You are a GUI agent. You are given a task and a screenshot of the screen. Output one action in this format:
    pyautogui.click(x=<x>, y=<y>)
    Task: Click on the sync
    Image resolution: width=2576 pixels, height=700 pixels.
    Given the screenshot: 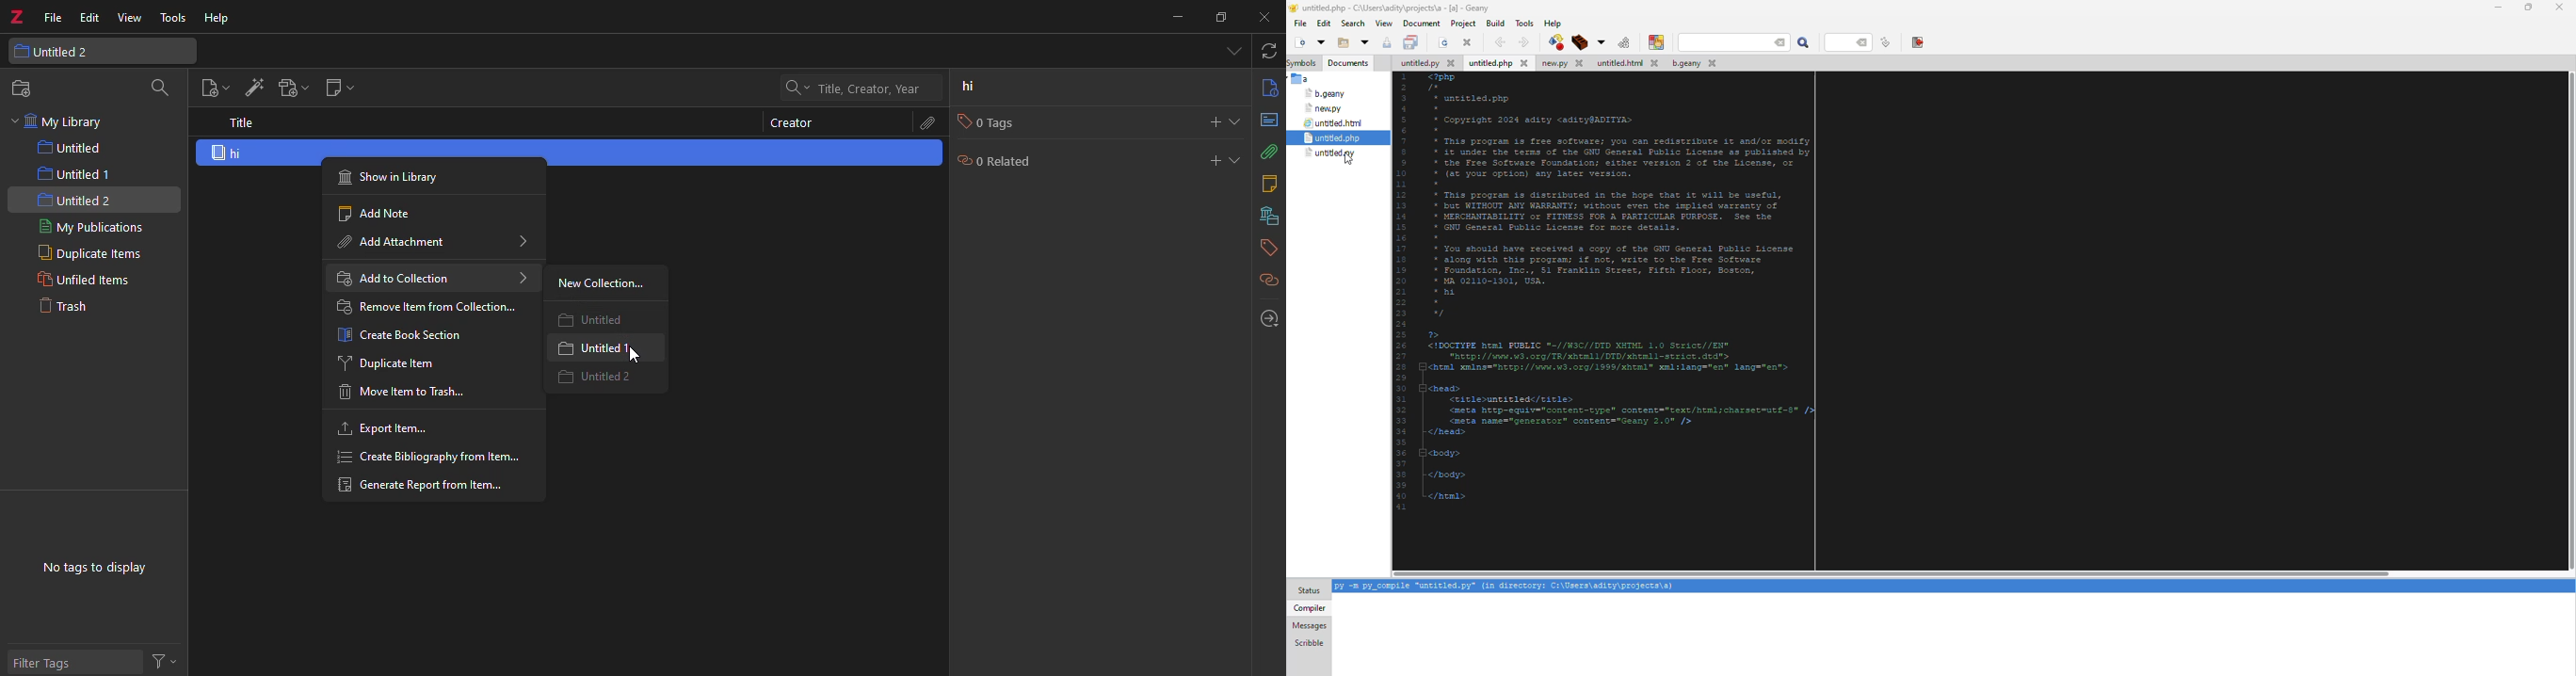 What is the action you would take?
    pyautogui.click(x=1271, y=50)
    